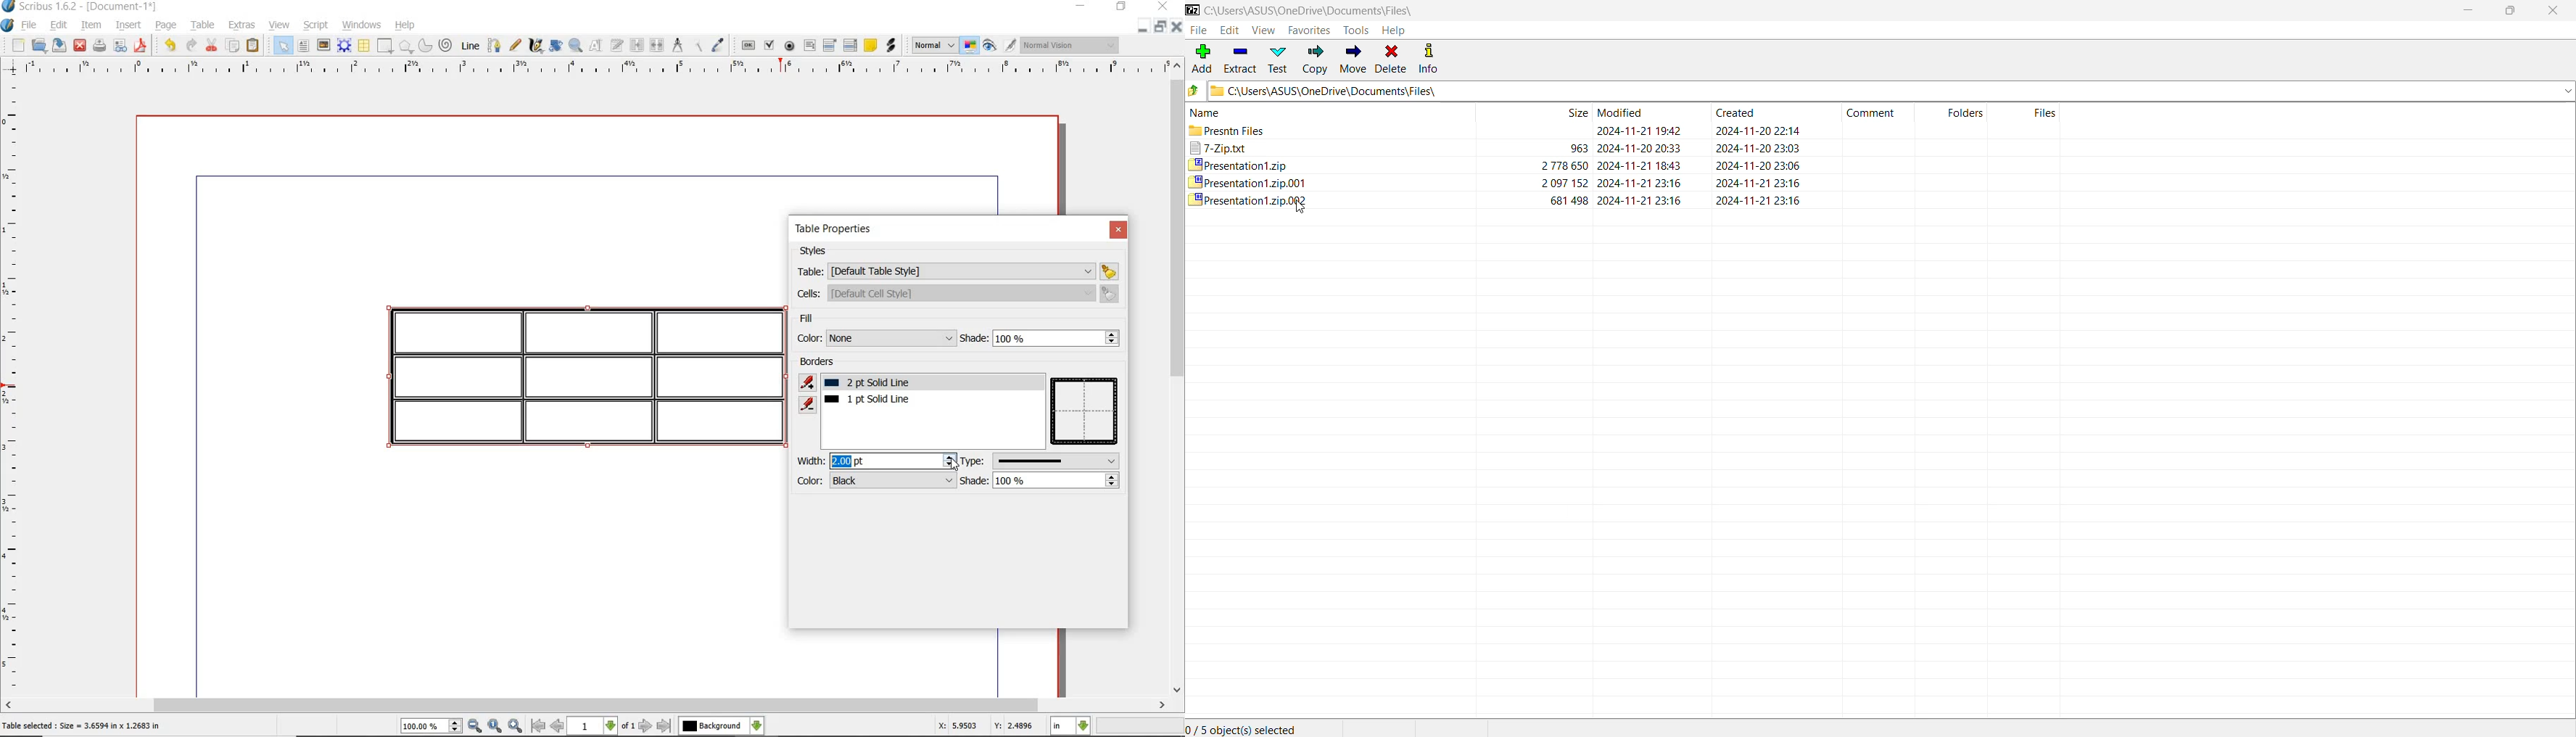 This screenshot has width=2576, height=756. Describe the element at coordinates (646, 725) in the screenshot. I see `go to next page` at that location.